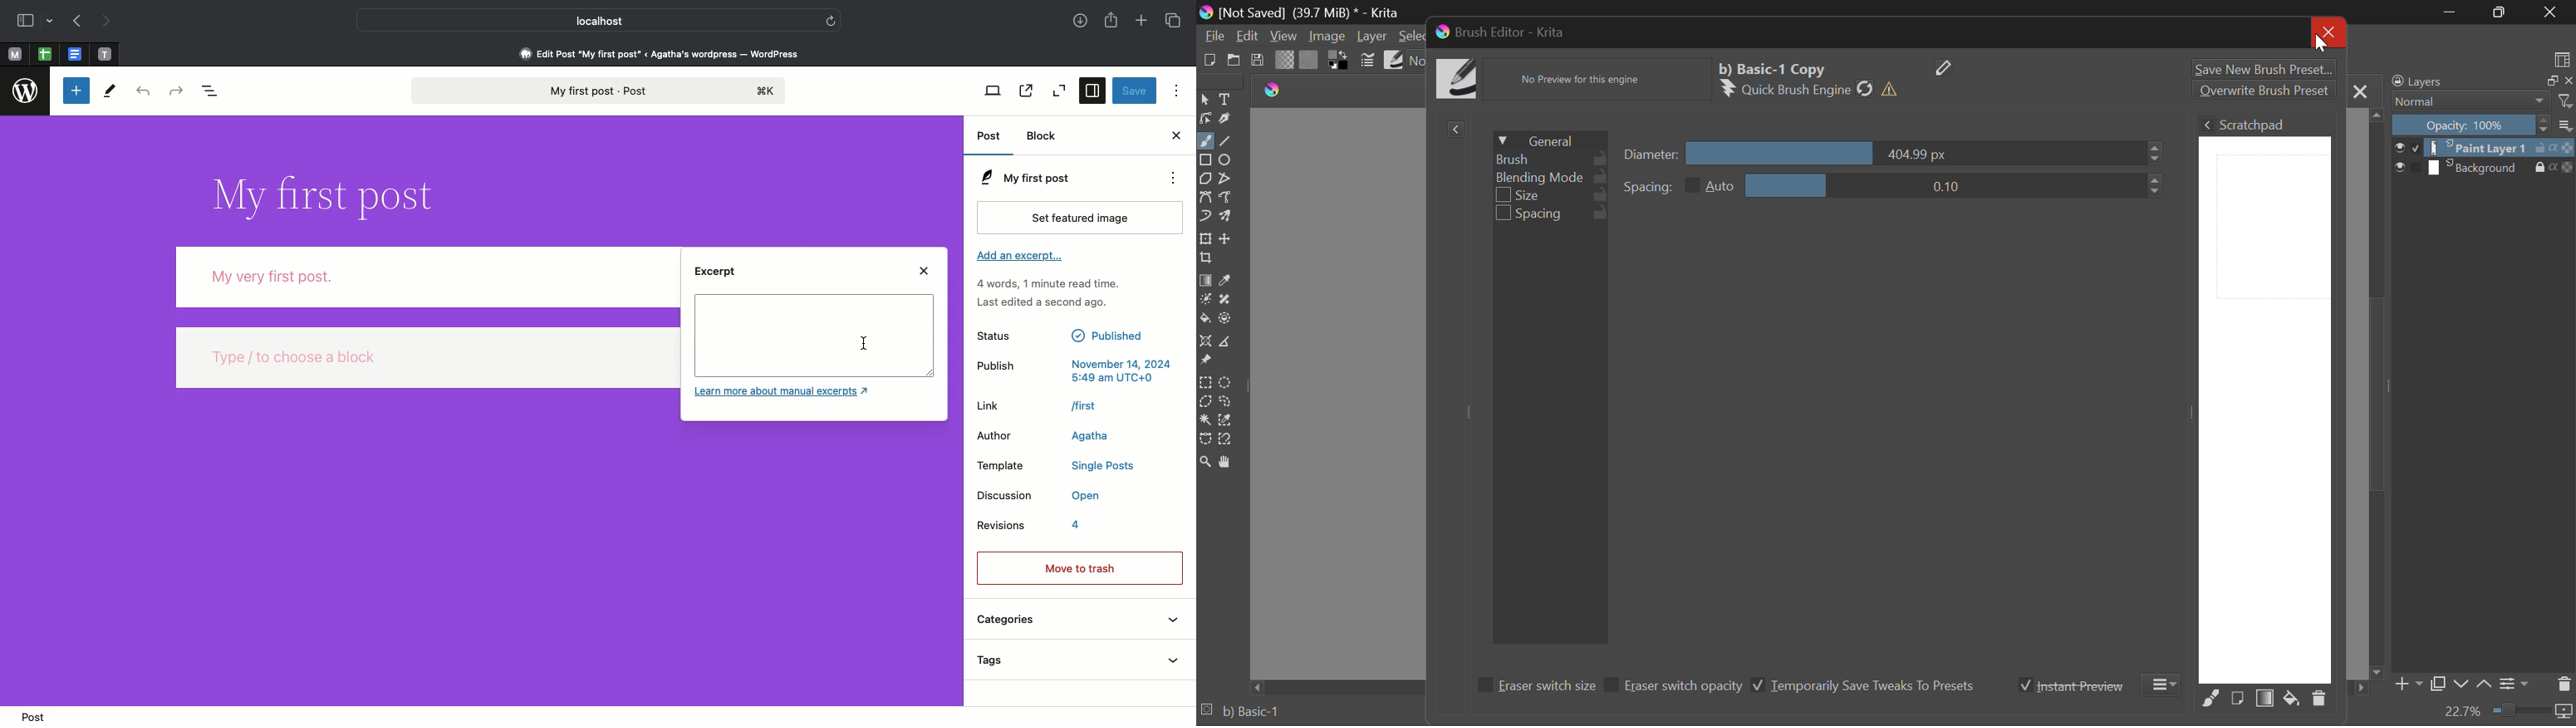  I want to click on Crop Layer, so click(1209, 259).